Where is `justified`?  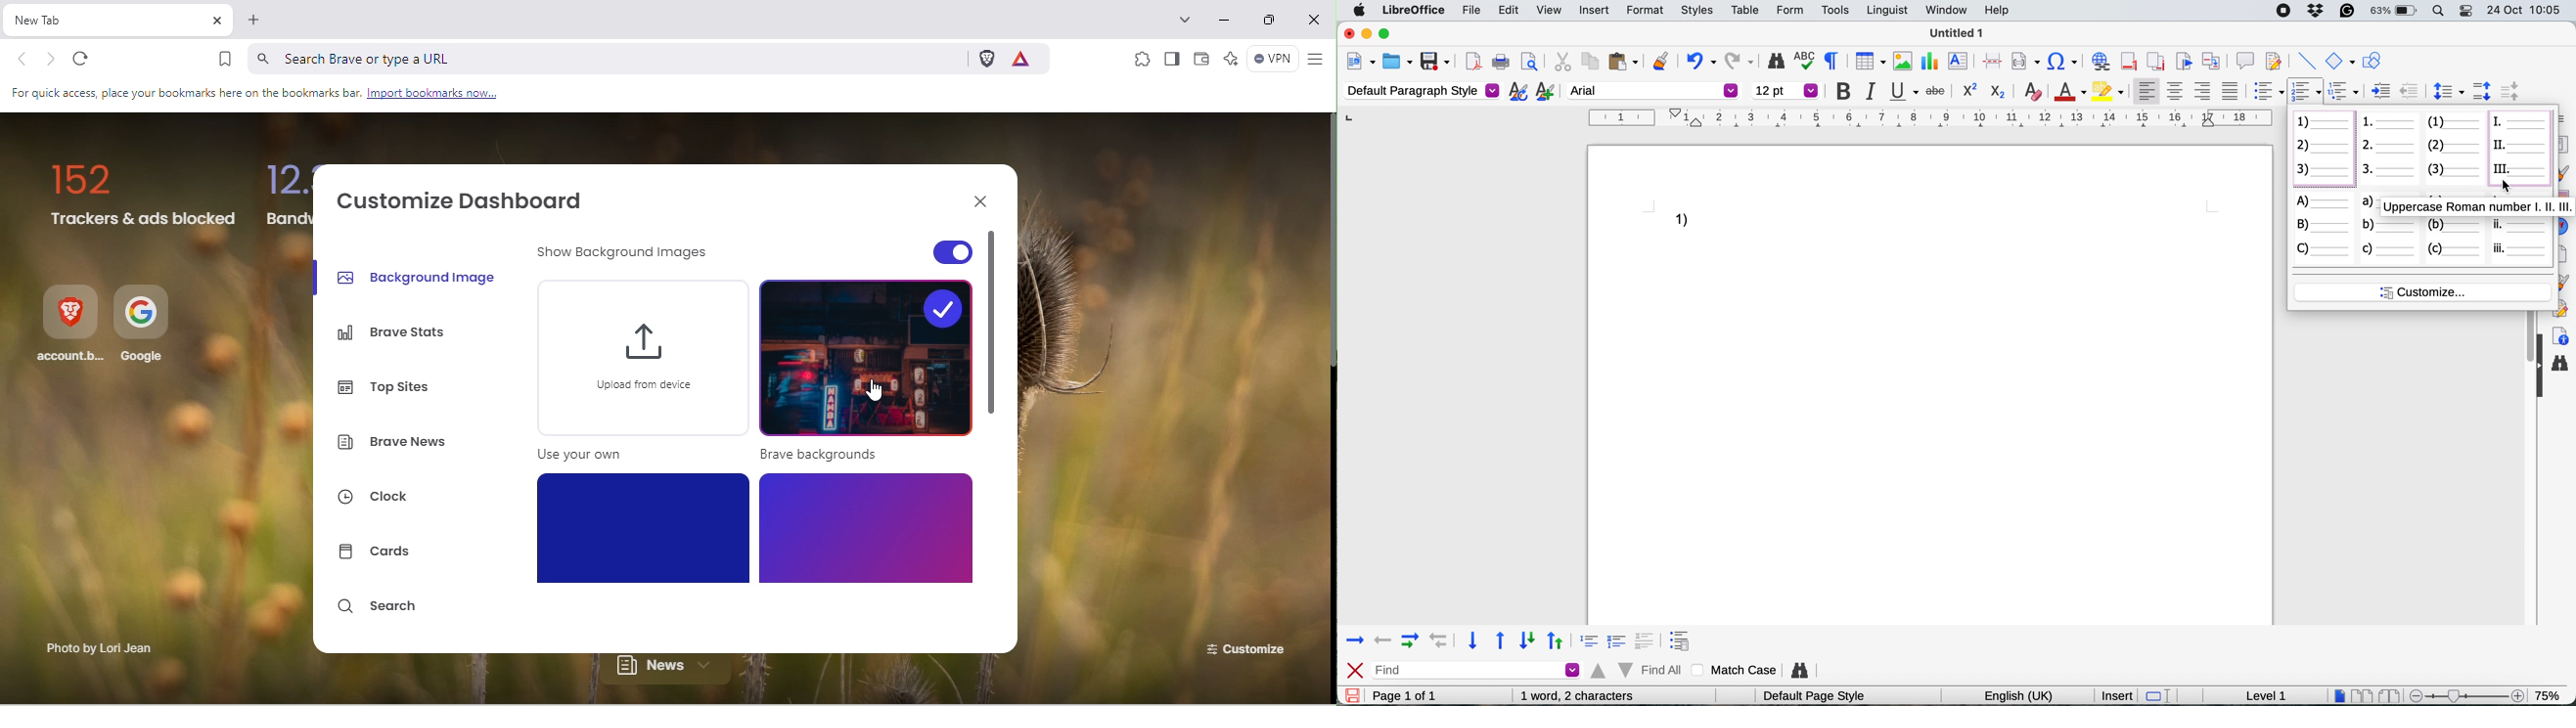
justified is located at coordinates (2234, 91).